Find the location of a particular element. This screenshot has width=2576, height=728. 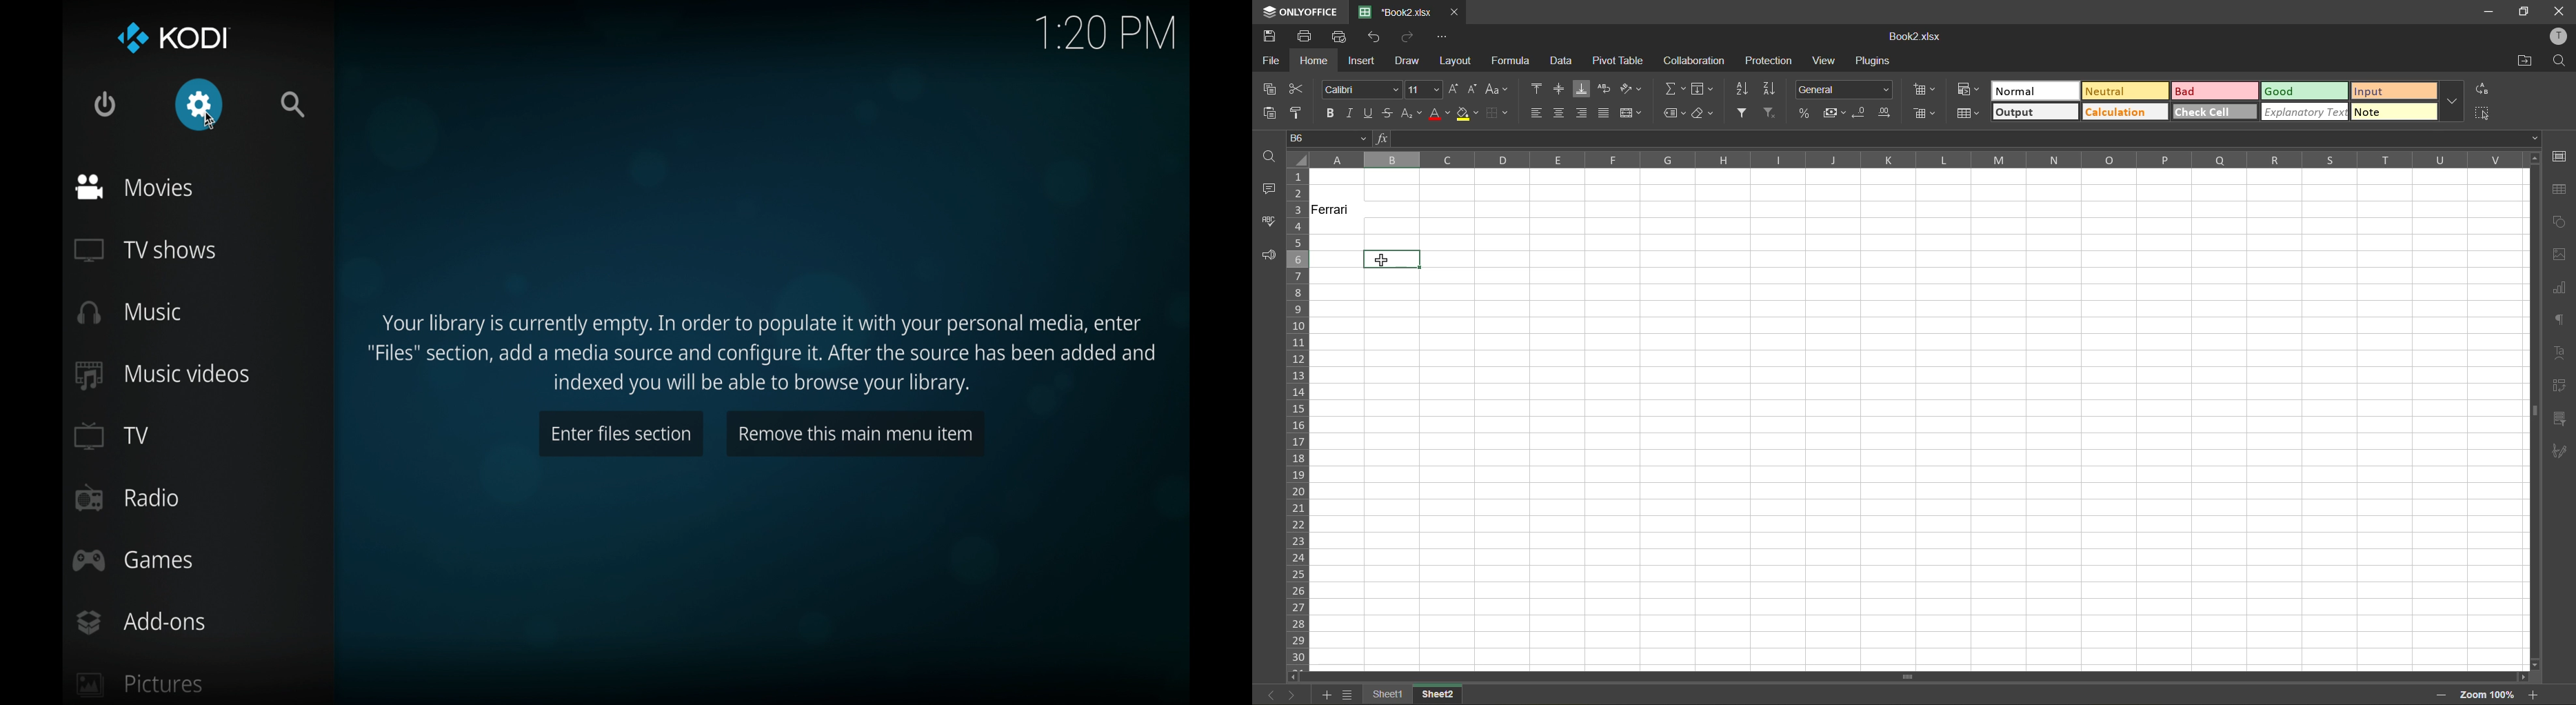

remove this main menu item is located at coordinates (855, 435).